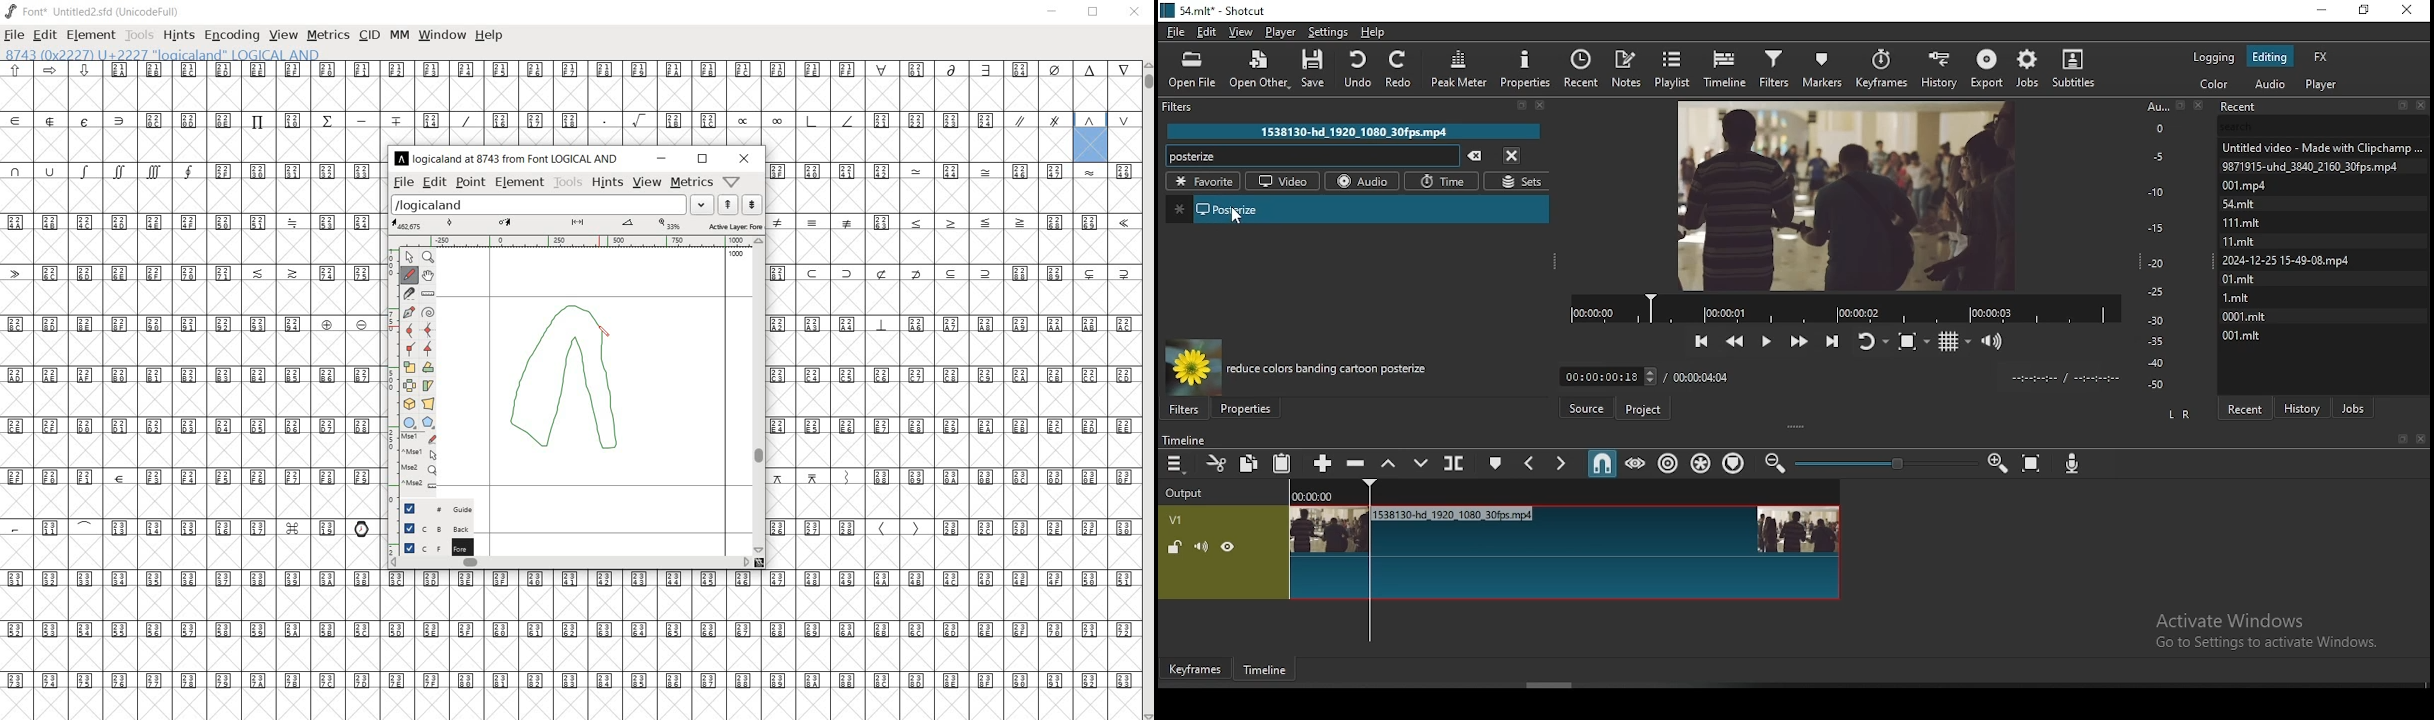  I want to click on favorites, so click(1205, 182).